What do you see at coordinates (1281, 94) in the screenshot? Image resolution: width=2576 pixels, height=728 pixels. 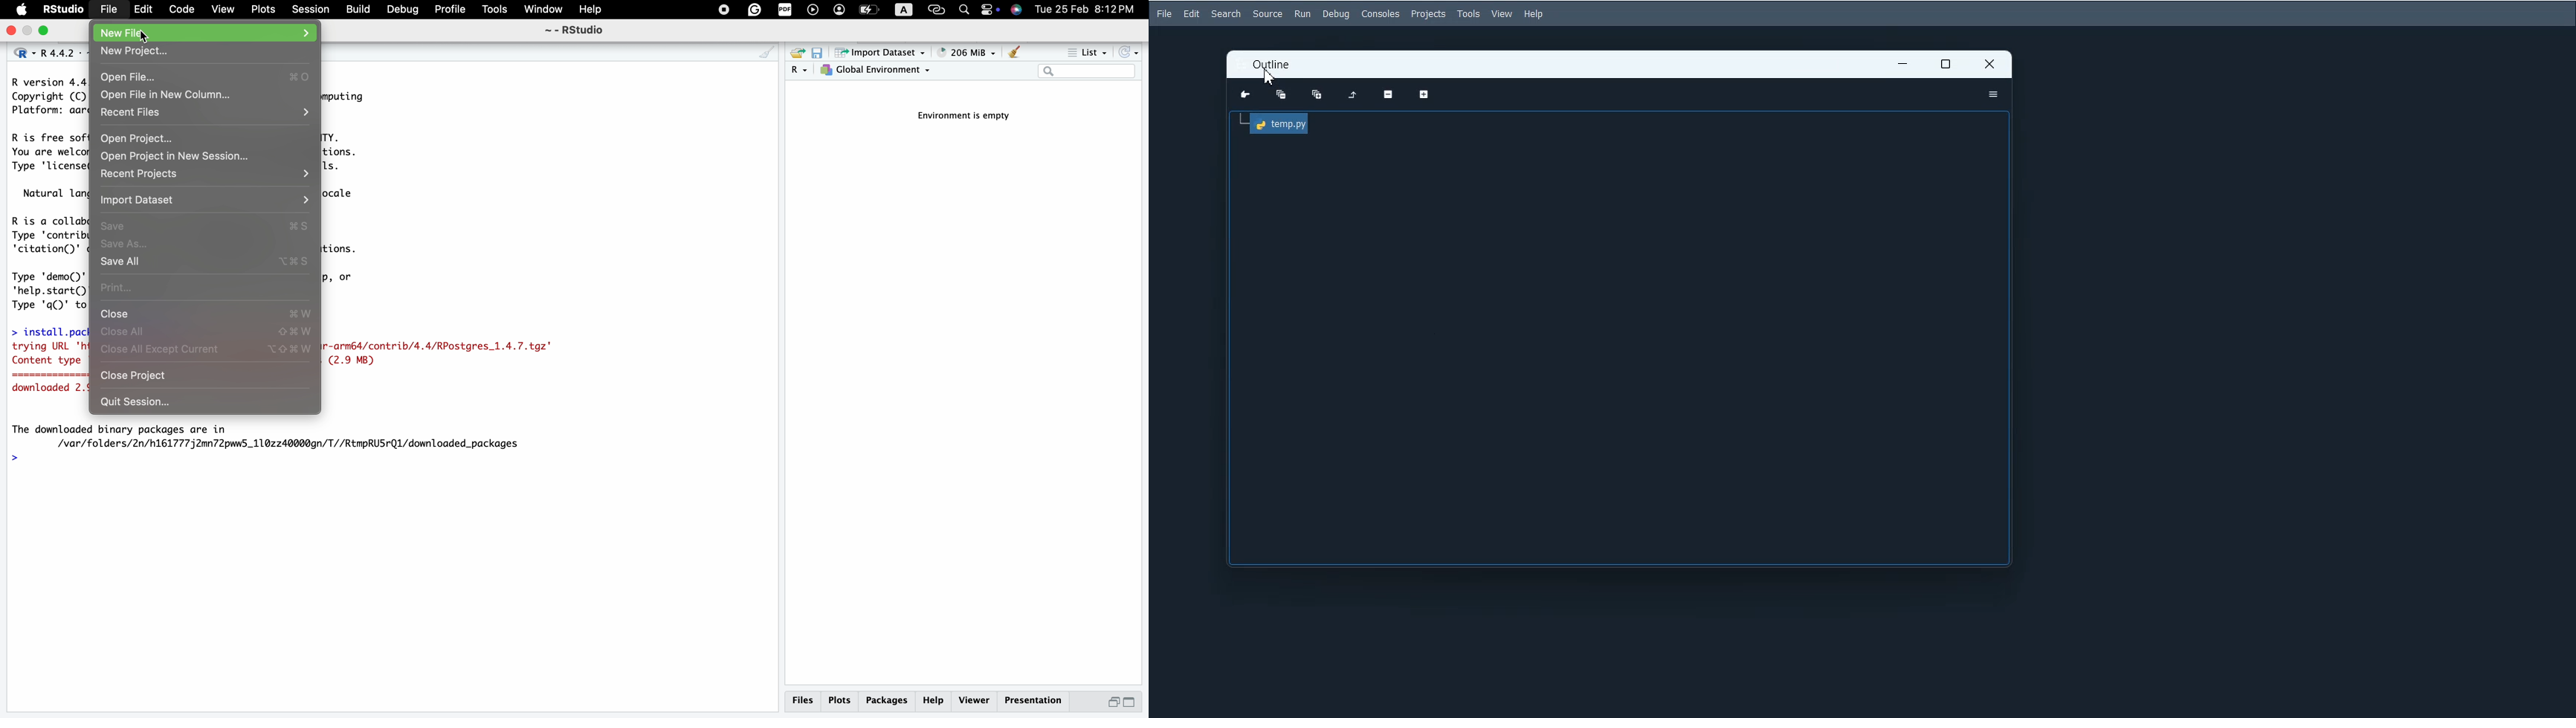 I see `Collapse all` at bounding box center [1281, 94].